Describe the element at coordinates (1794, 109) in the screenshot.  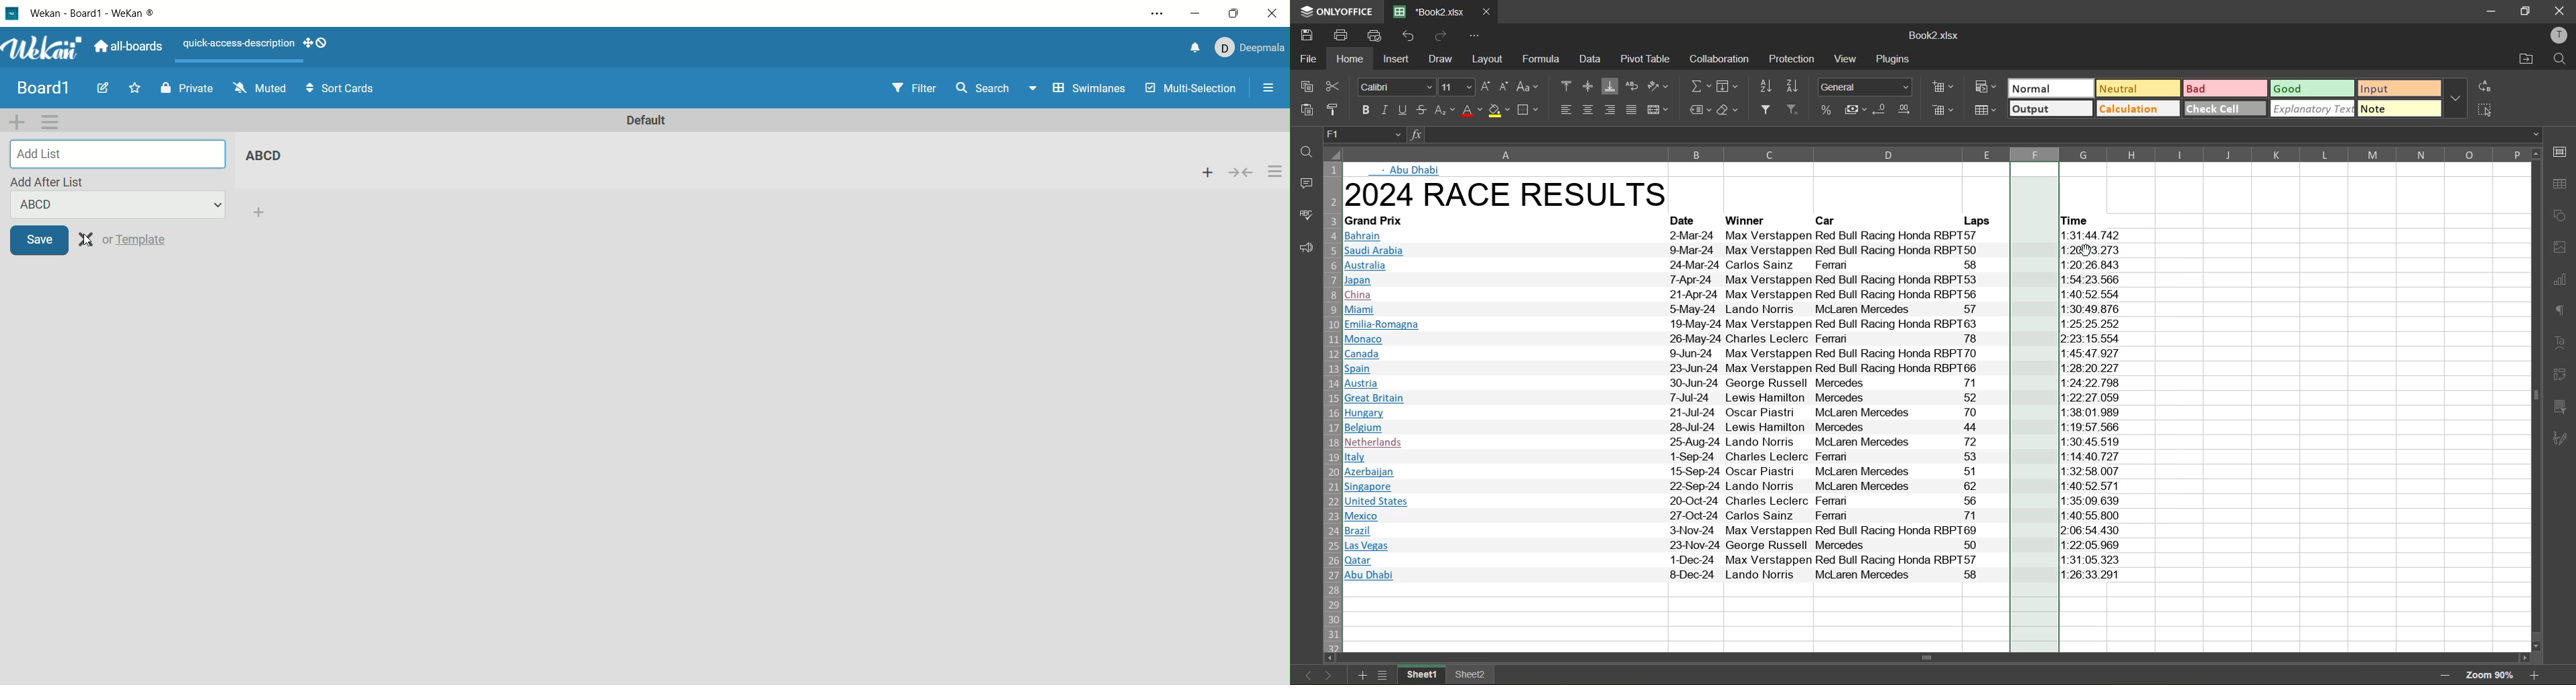
I see `clear filter` at that location.